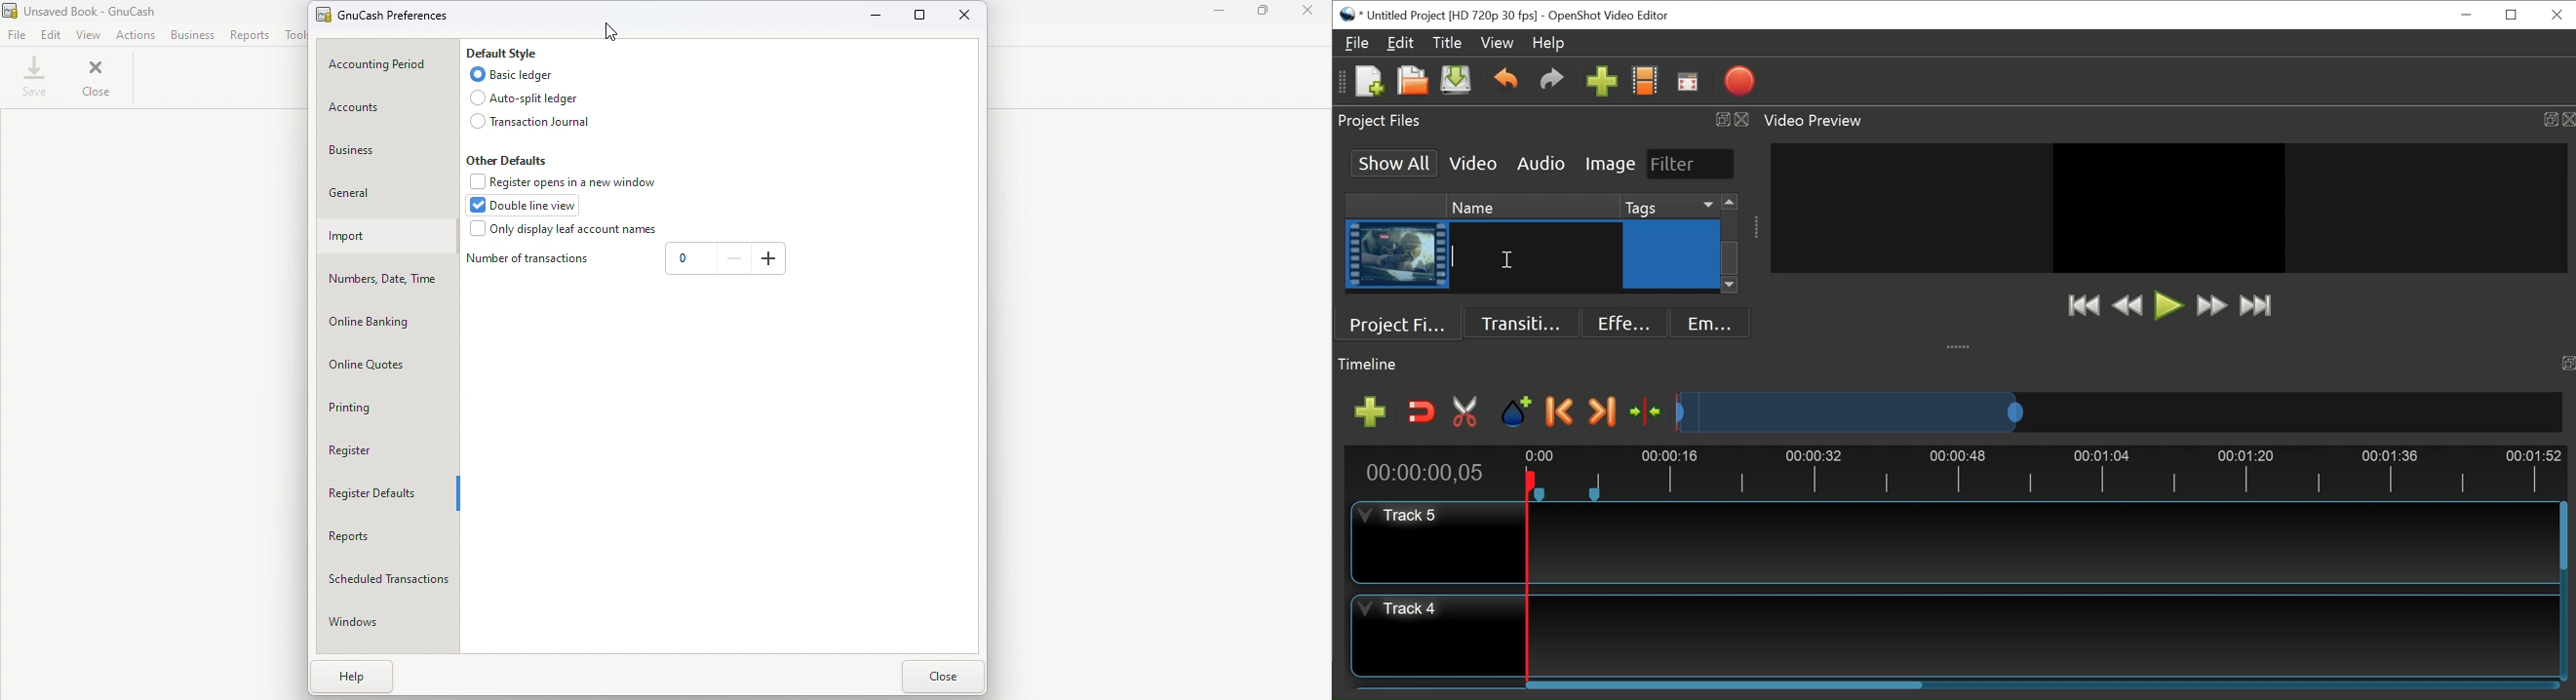 This screenshot has height=700, width=2576. Describe the element at coordinates (1263, 17) in the screenshot. I see `Maximize` at that location.